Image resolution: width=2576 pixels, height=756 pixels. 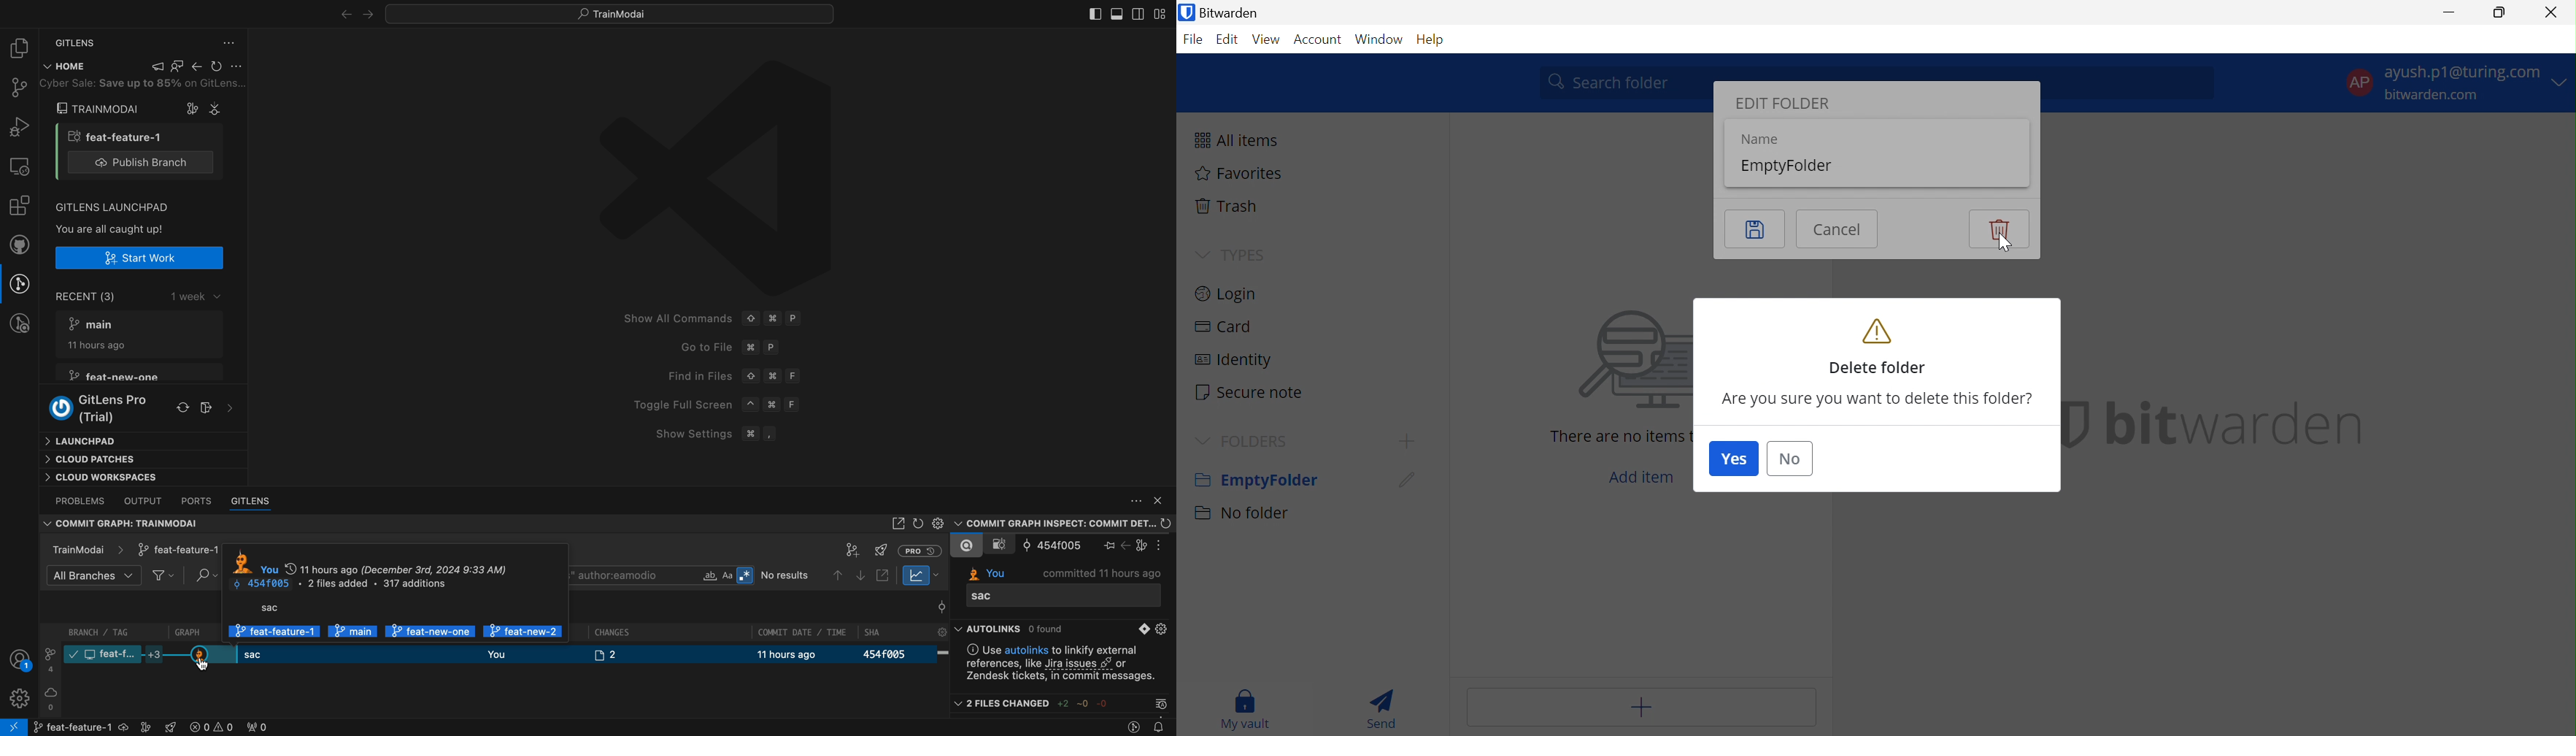 I want to click on profile, so click(x=21, y=661).